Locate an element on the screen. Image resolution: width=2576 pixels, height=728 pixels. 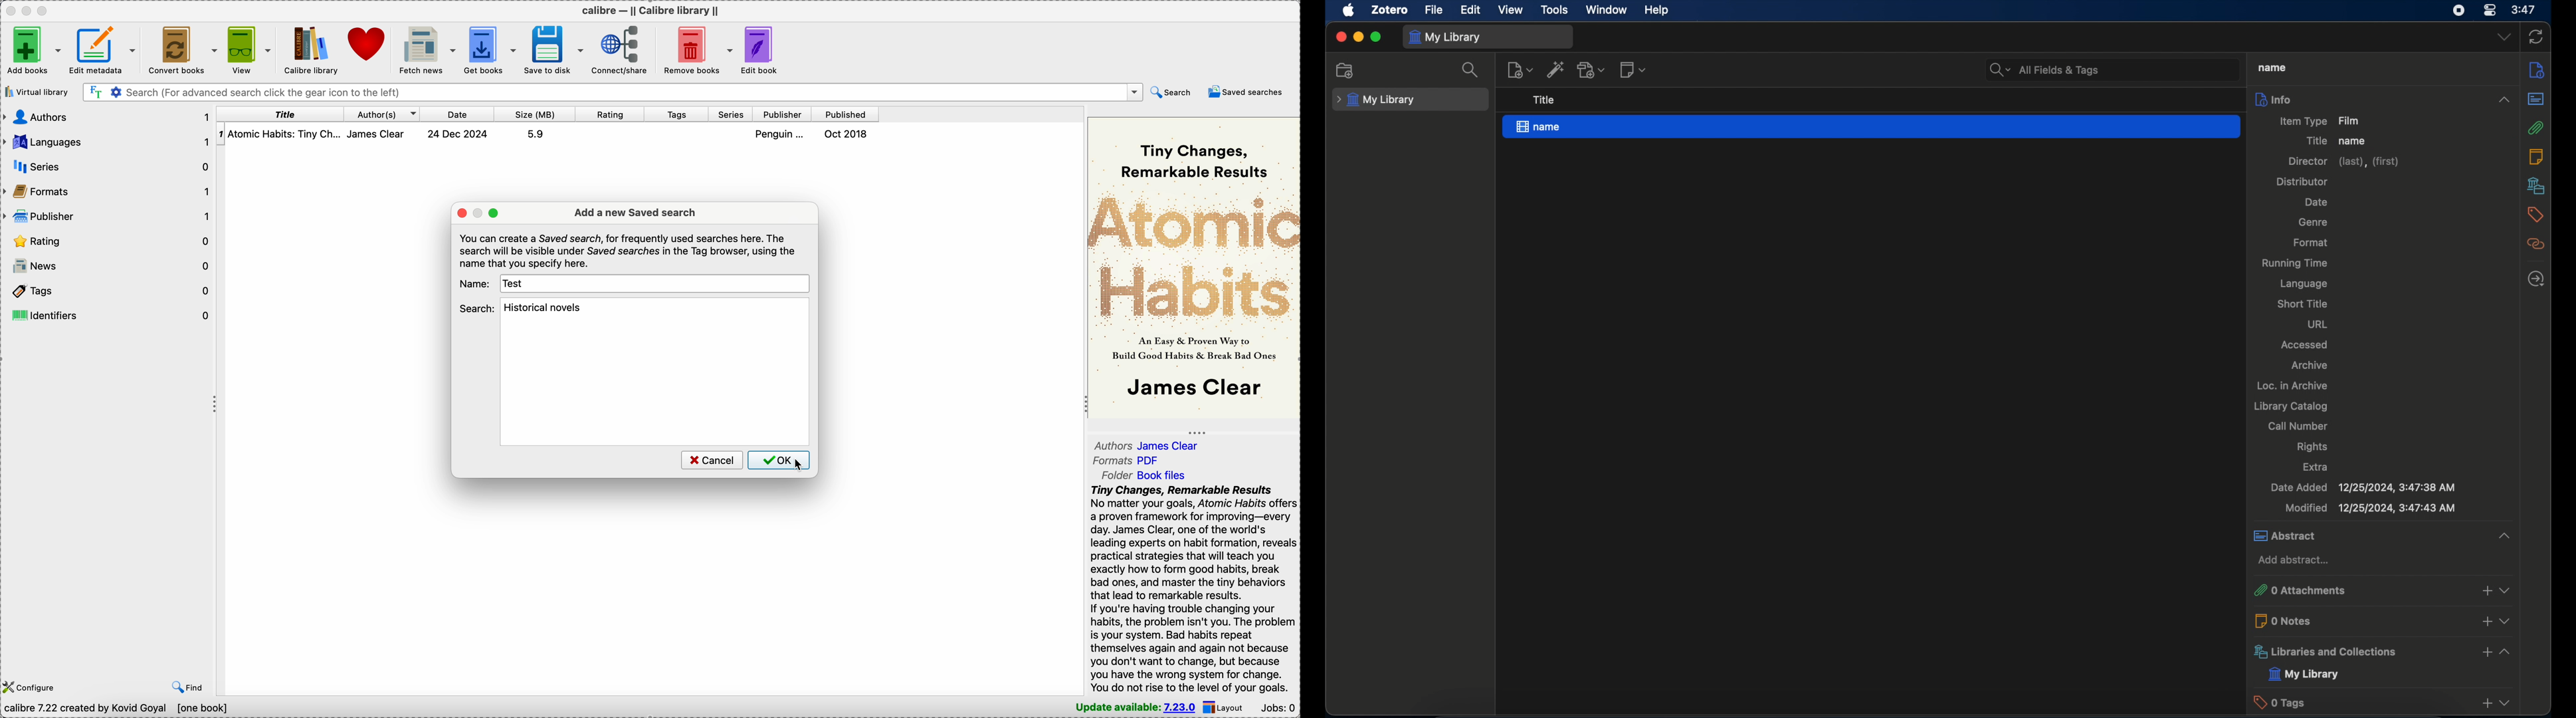
info is located at coordinates (2368, 98).